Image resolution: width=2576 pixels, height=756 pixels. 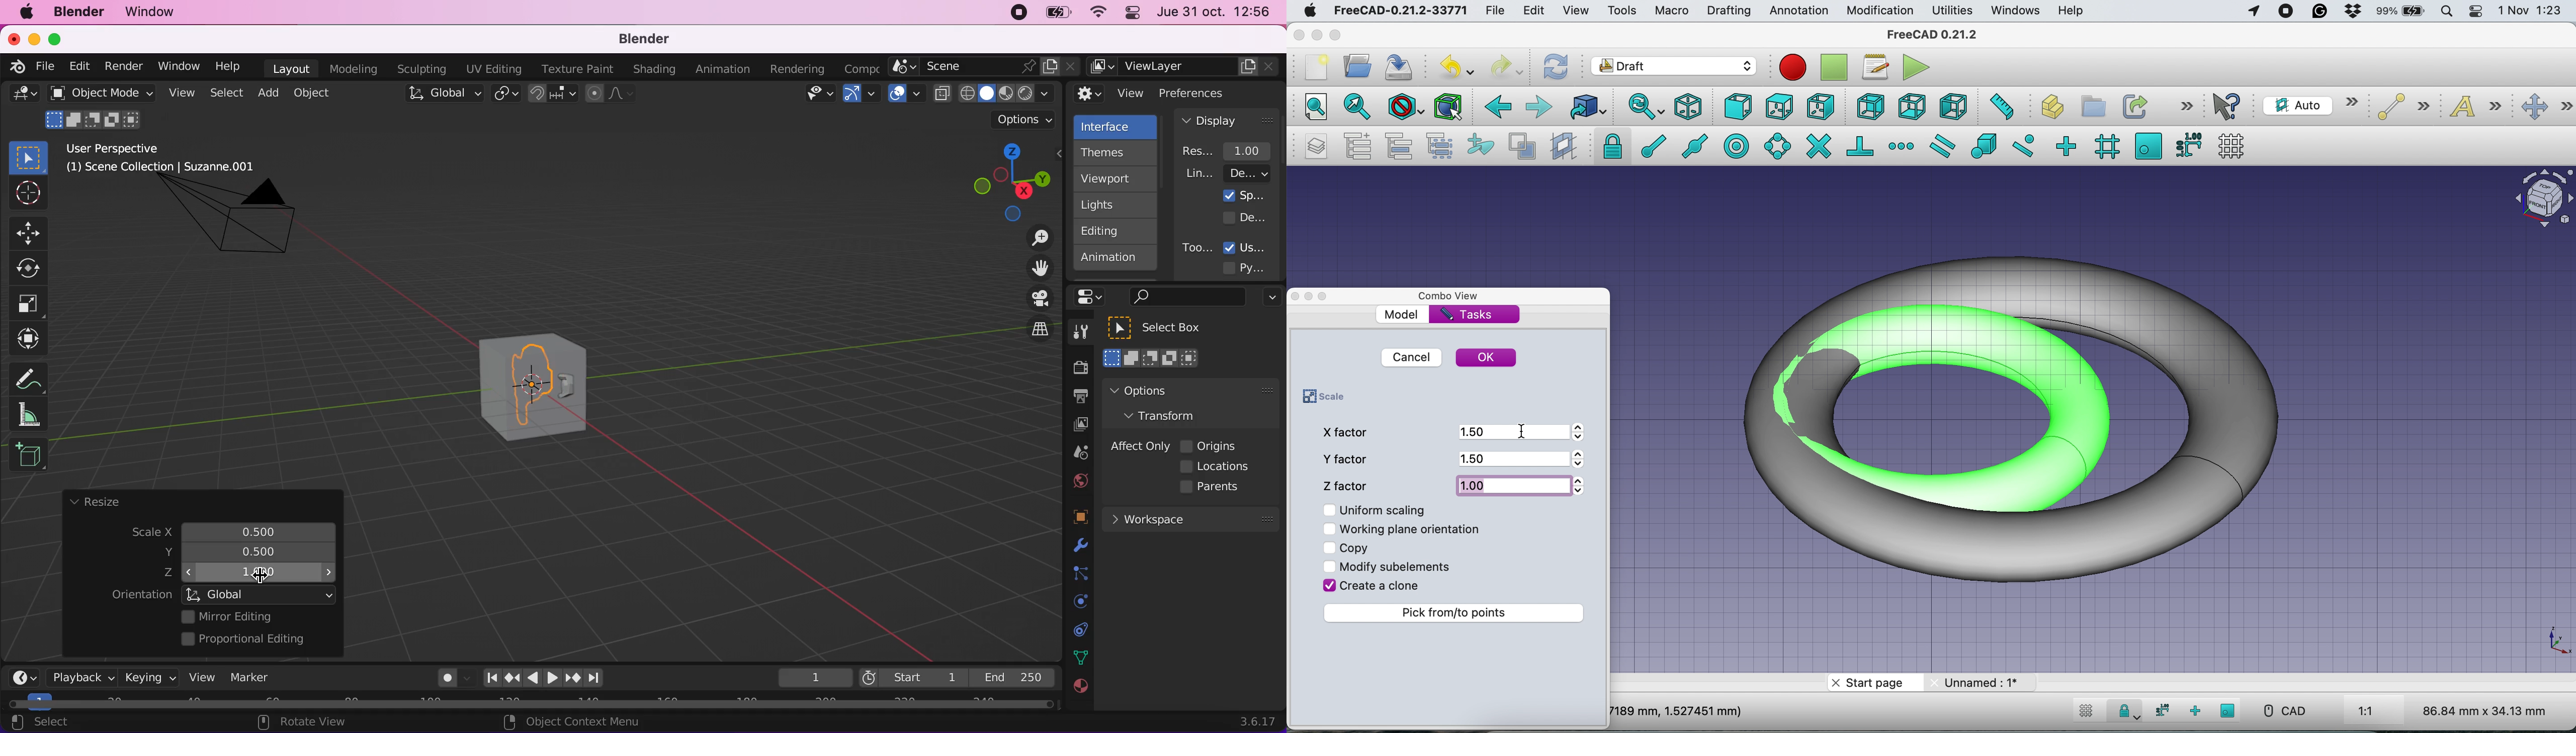 What do you see at coordinates (1357, 69) in the screenshot?
I see `open` at bounding box center [1357, 69].